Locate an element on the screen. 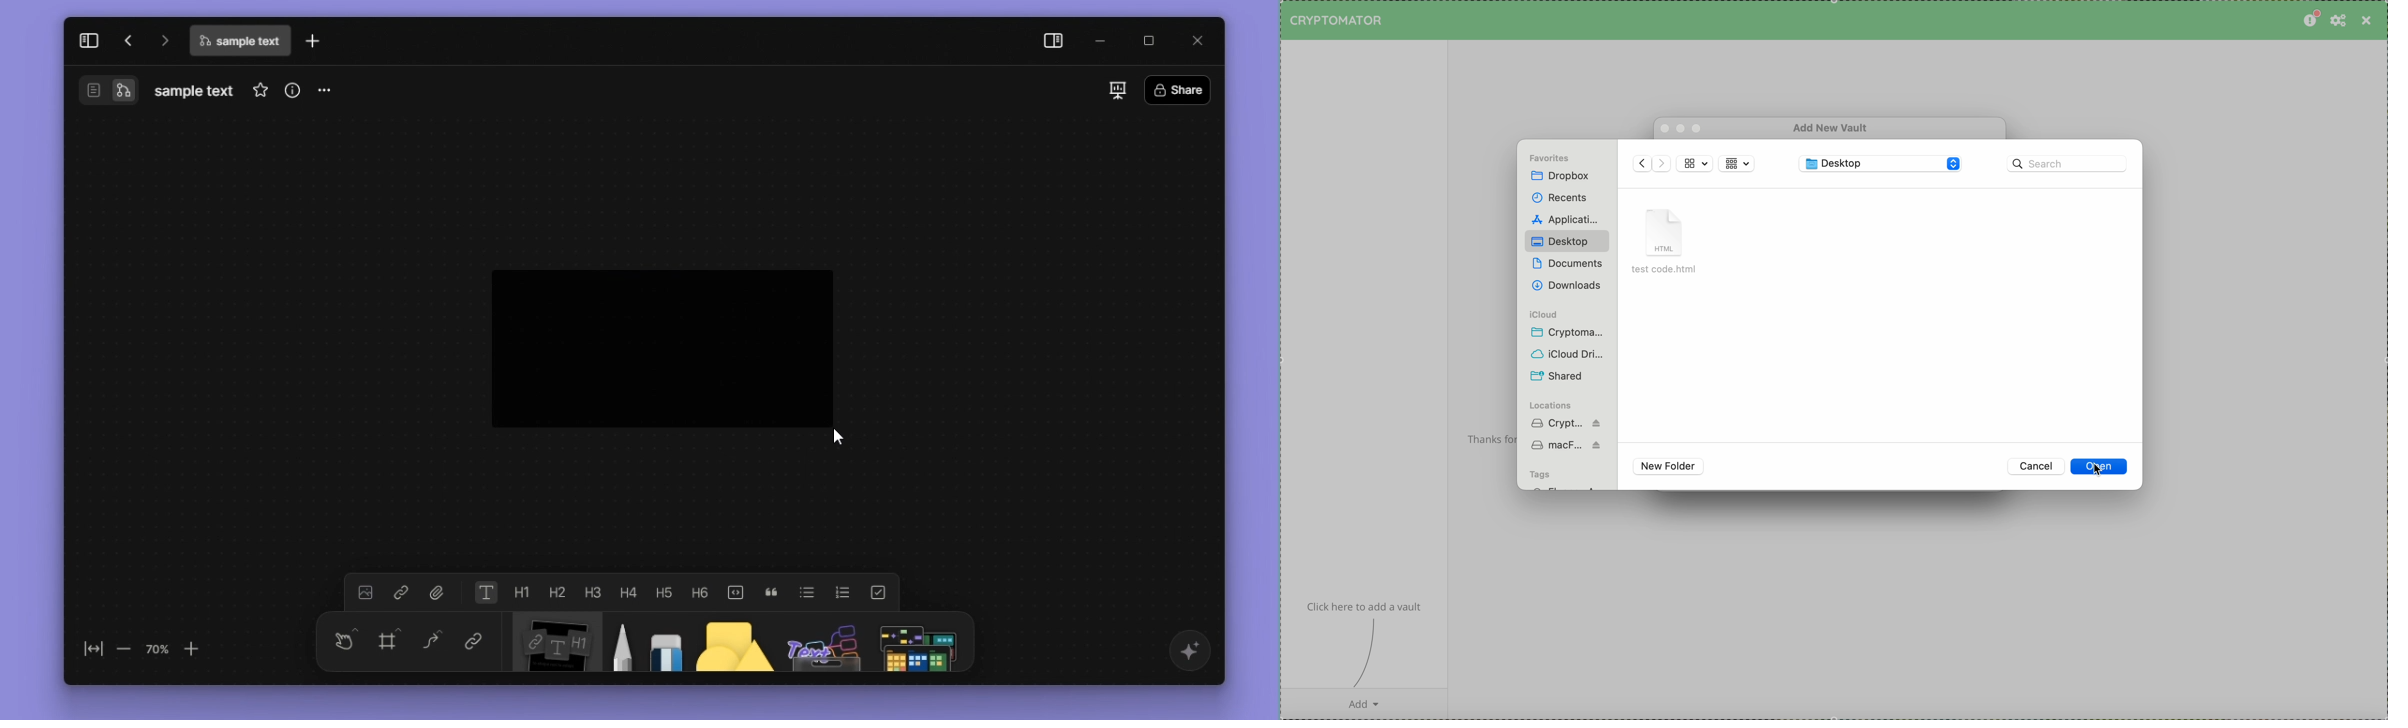 The image size is (2408, 728). favorites is located at coordinates (1548, 159).